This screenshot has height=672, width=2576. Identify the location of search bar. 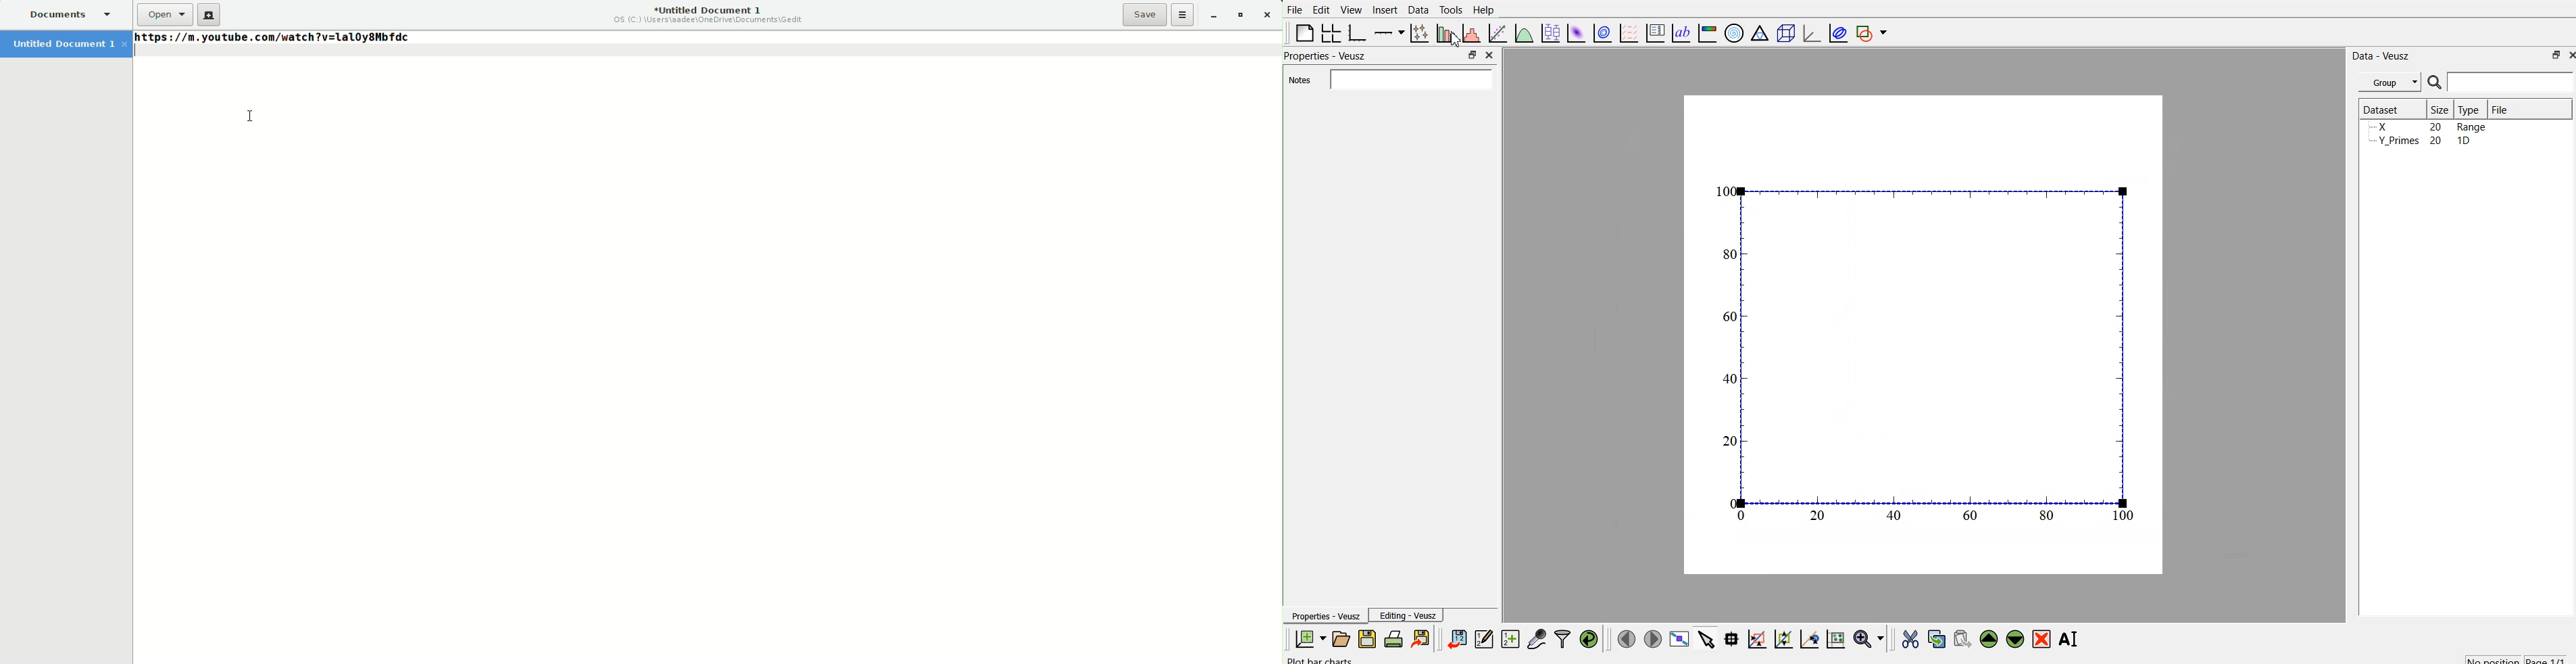
(1408, 79).